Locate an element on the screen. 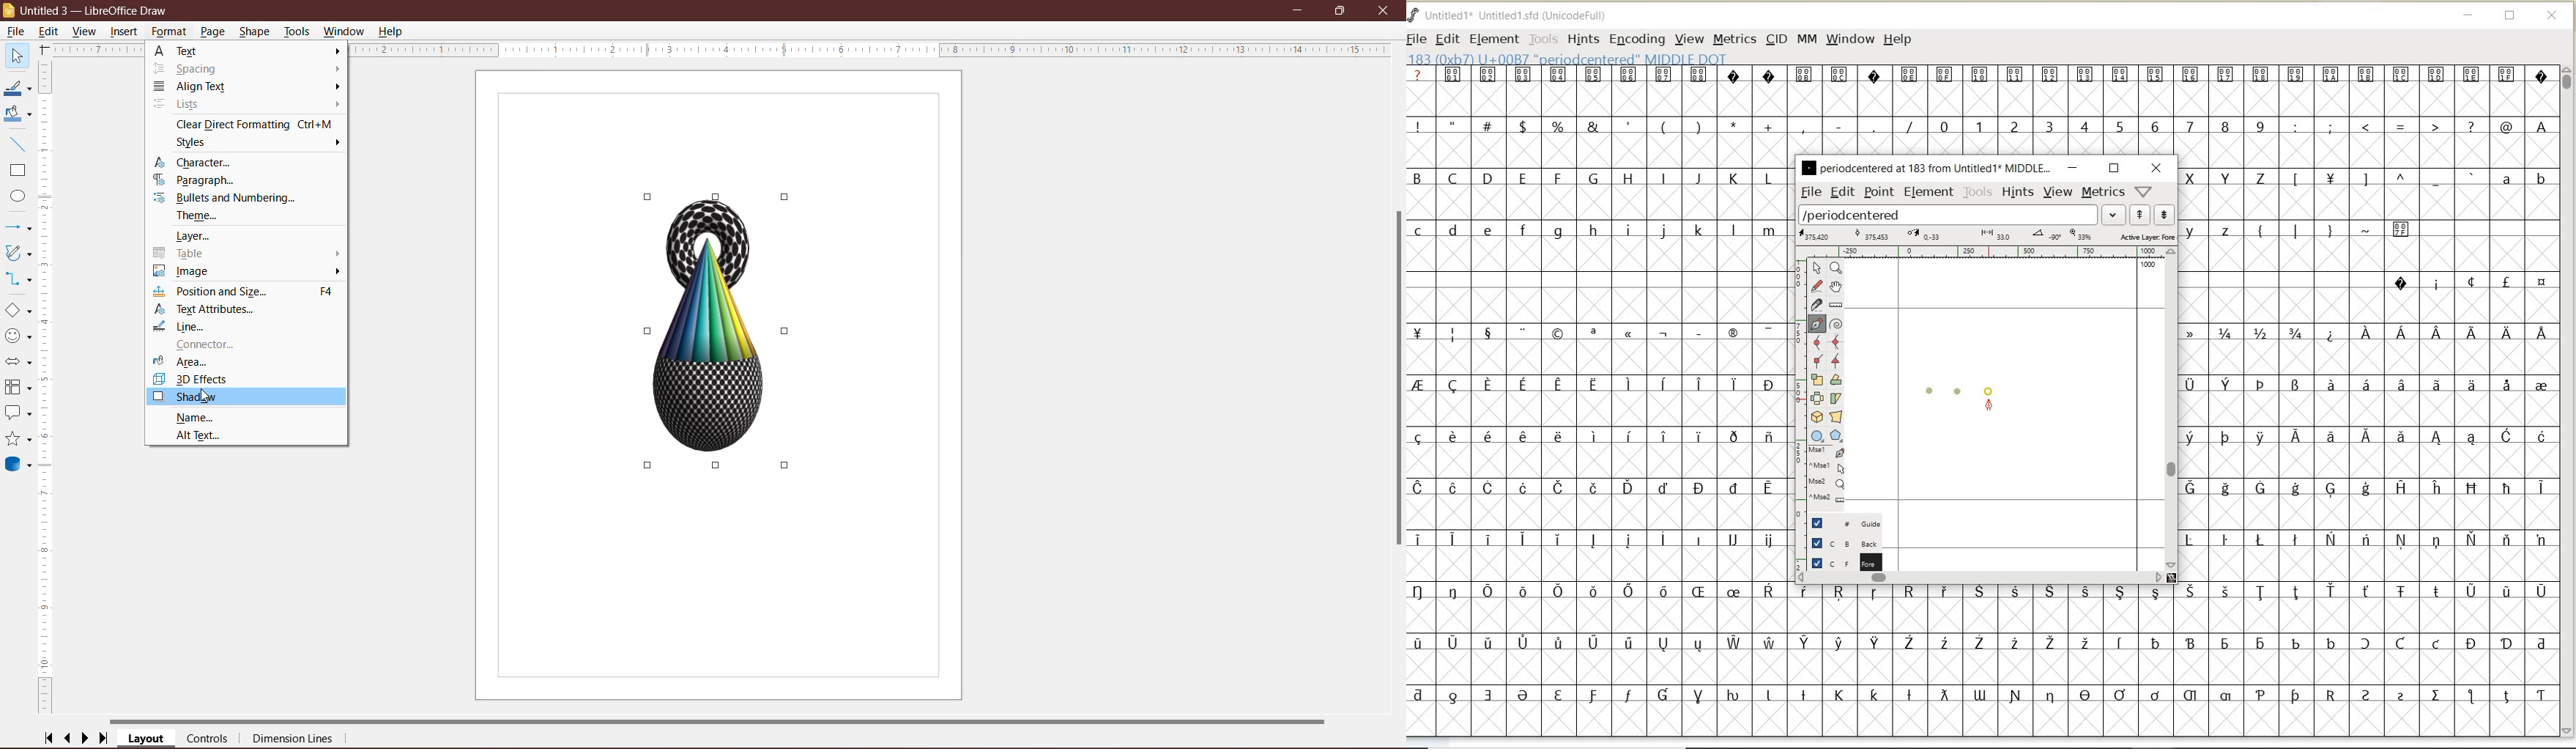  Table is located at coordinates (183, 254).